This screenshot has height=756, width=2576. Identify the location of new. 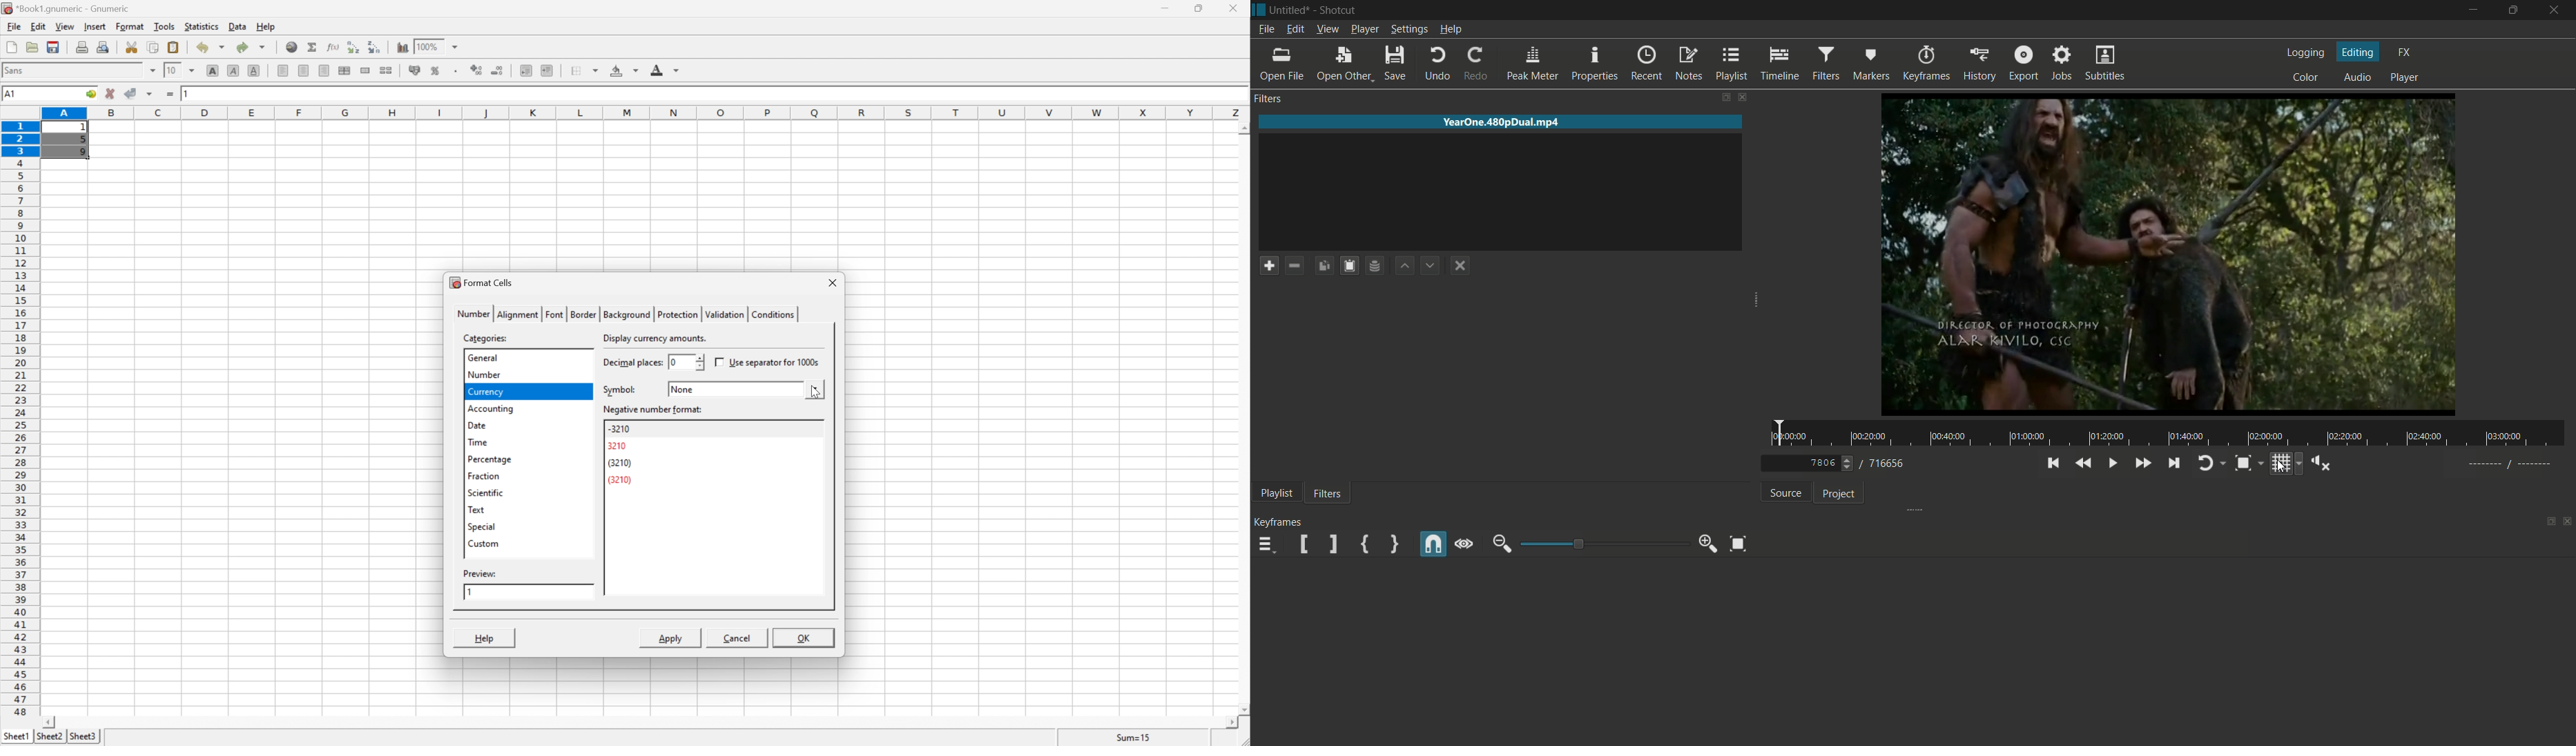
(12, 45).